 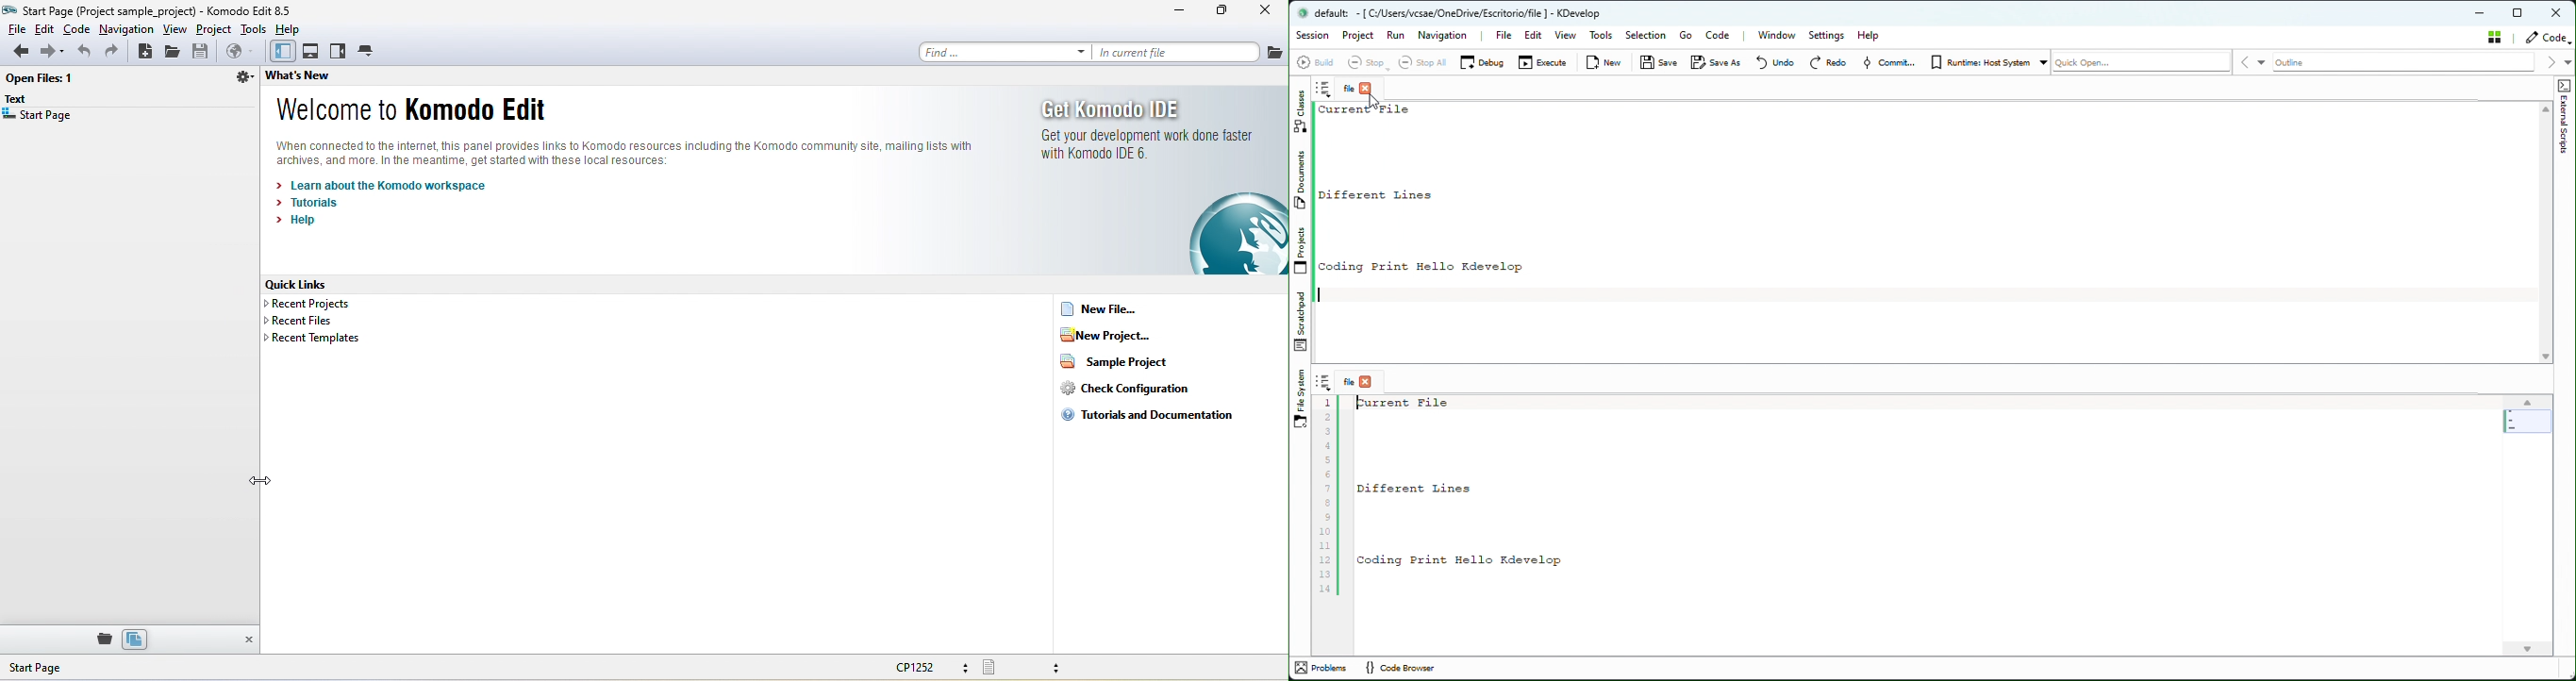 What do you see at coordinates (155, 10) in the screenshot?
I see `title` at bounding box center [155, 10].